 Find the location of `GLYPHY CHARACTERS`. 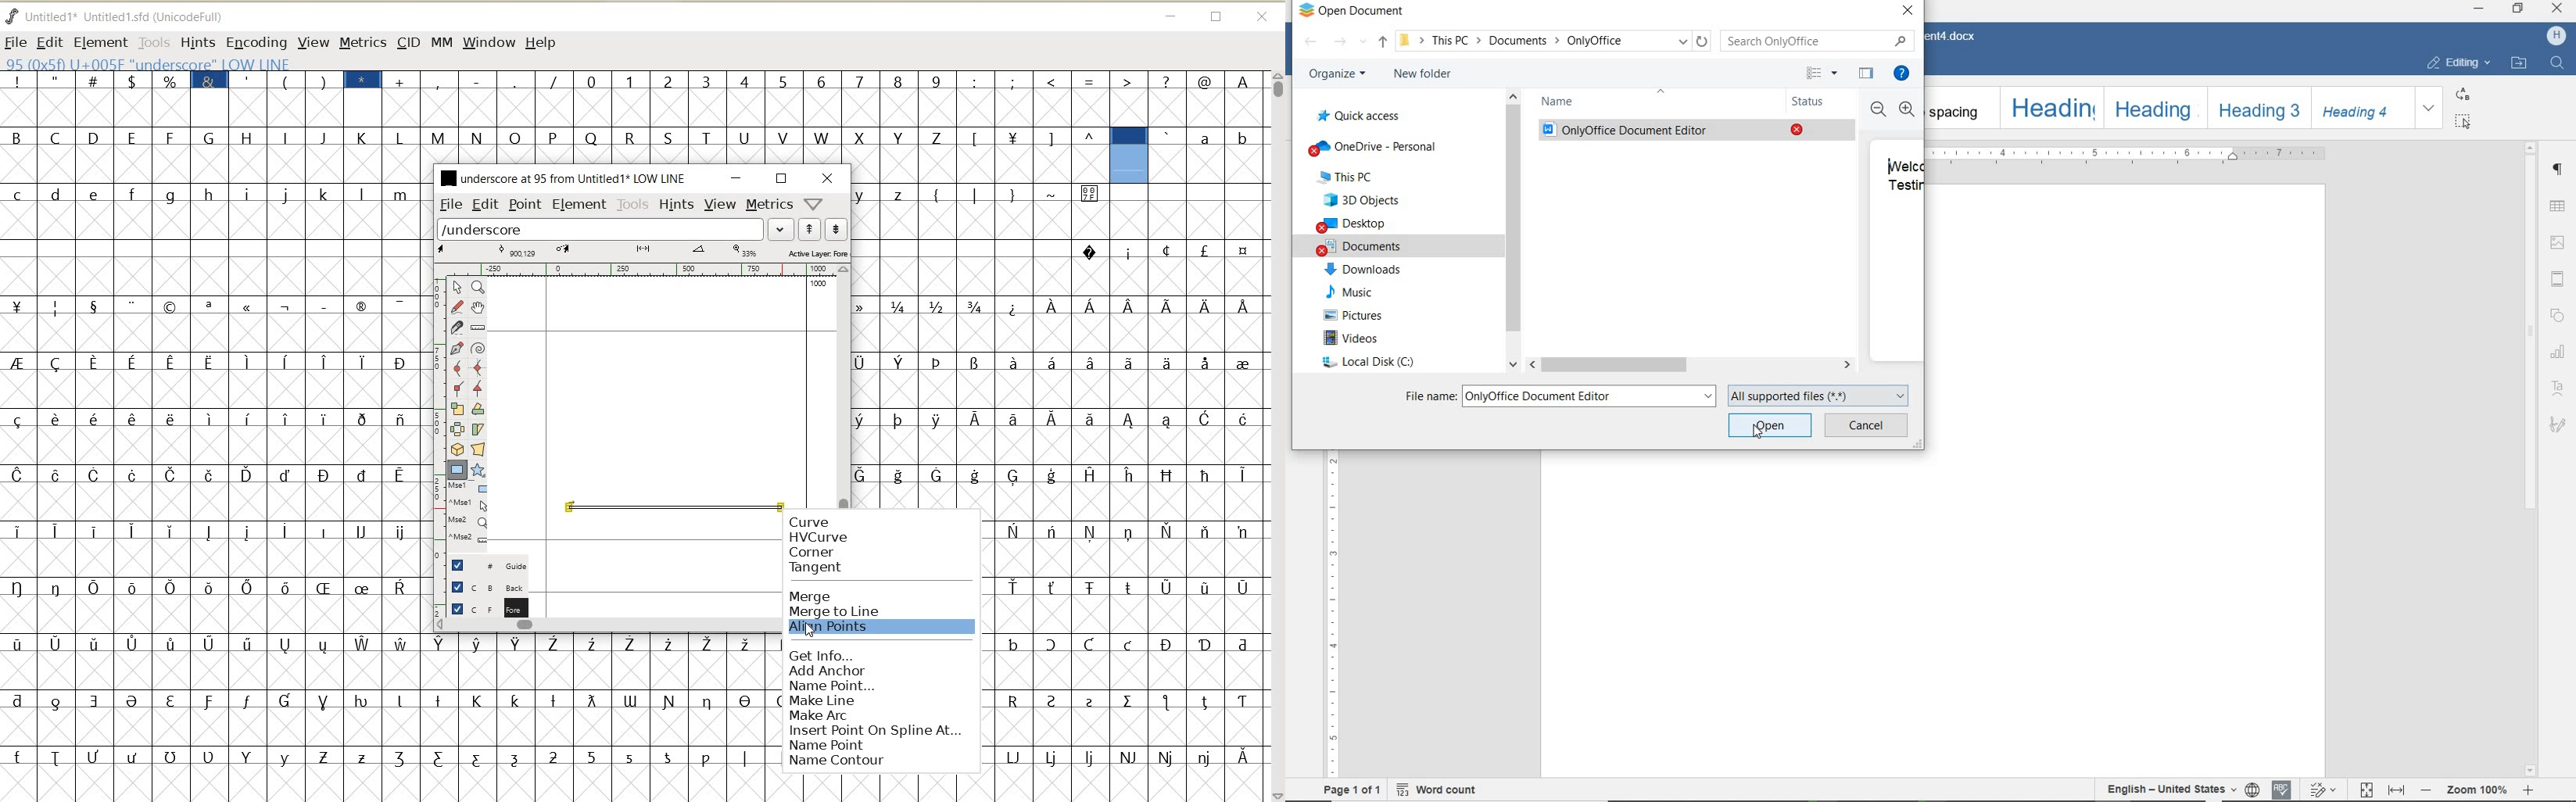

GLYPHY CHARACTERS is located at coordinates (636, 139).